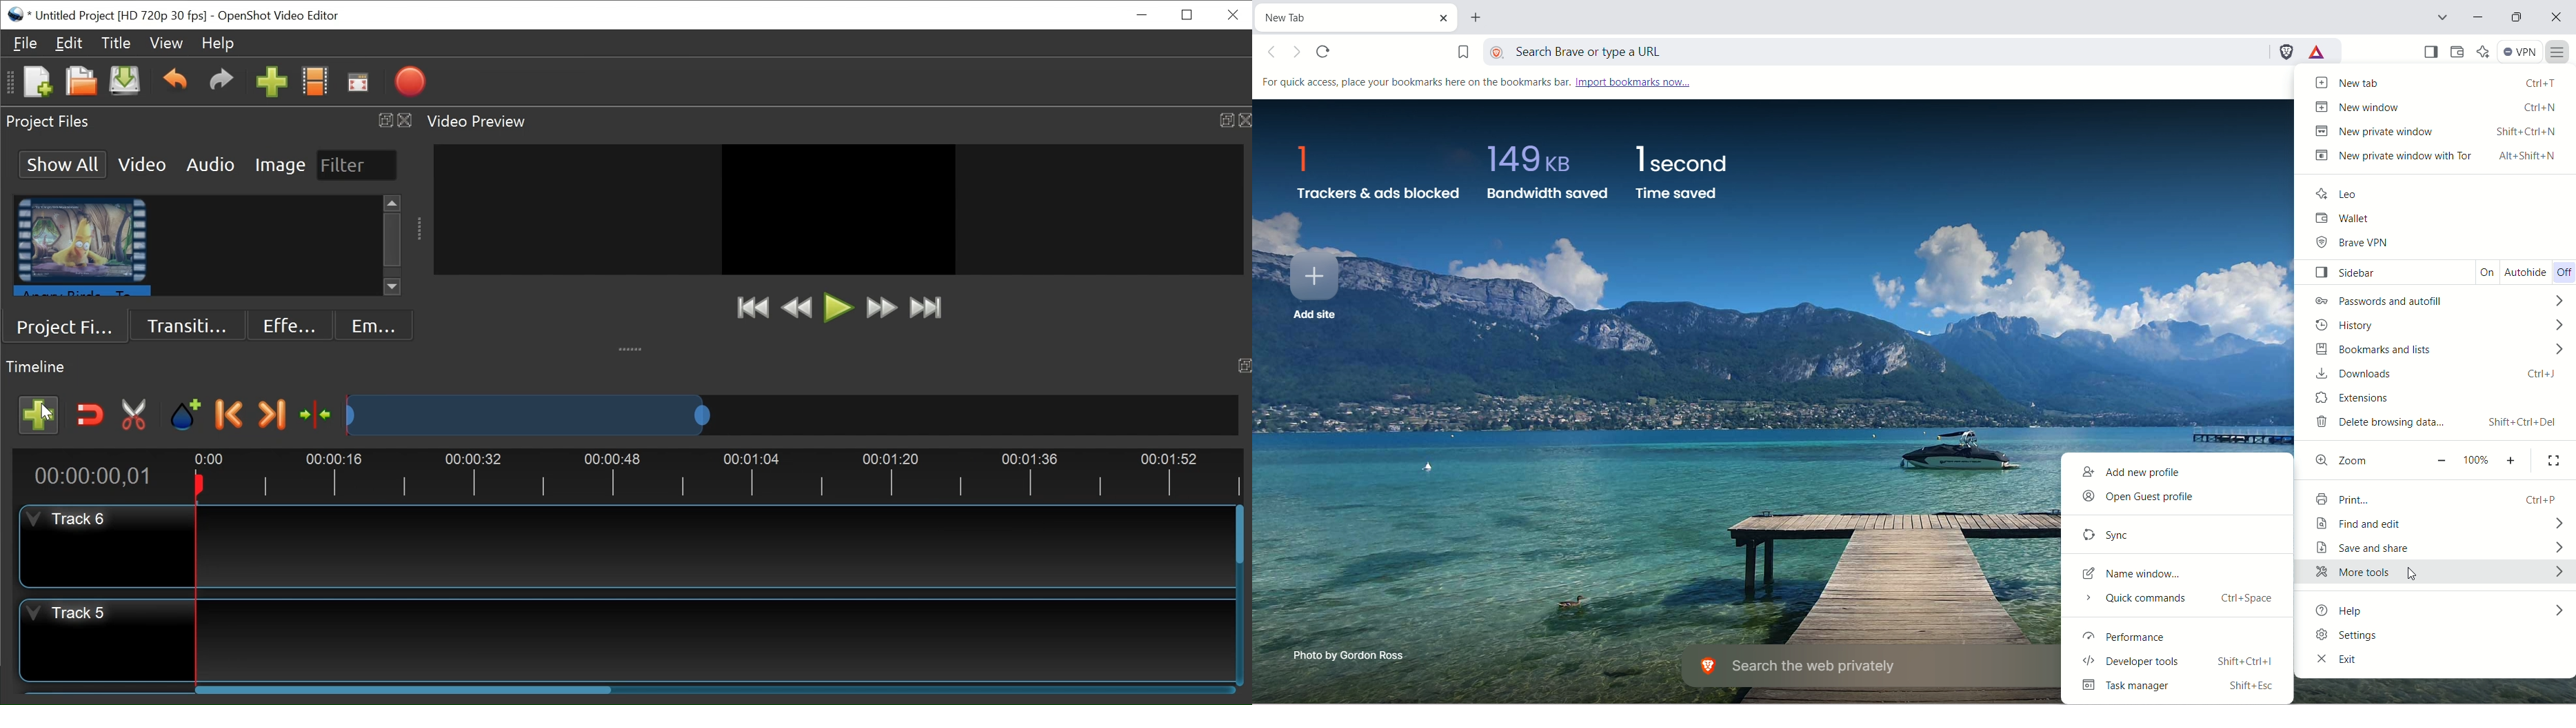 This screenshot has width=2576, height=728. I want to click on current tab, so click(1338, 17).